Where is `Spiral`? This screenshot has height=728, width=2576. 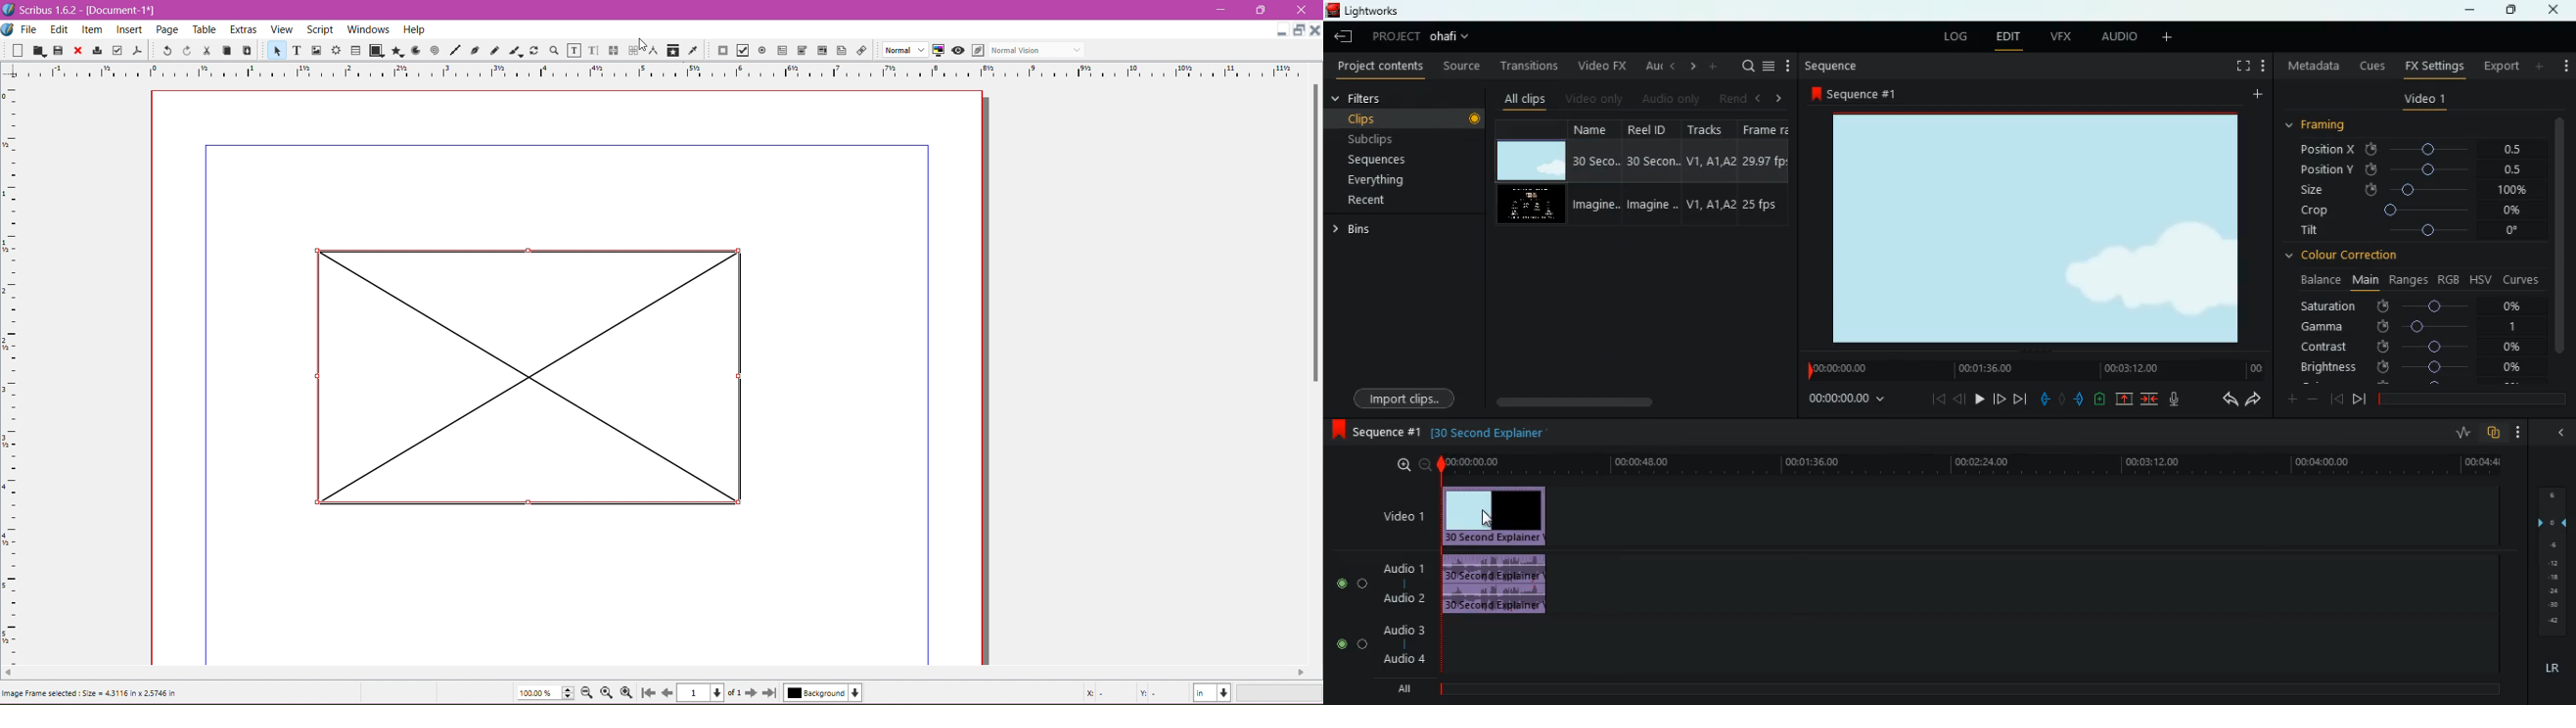
Spiral is located at coordinates (434, 51).